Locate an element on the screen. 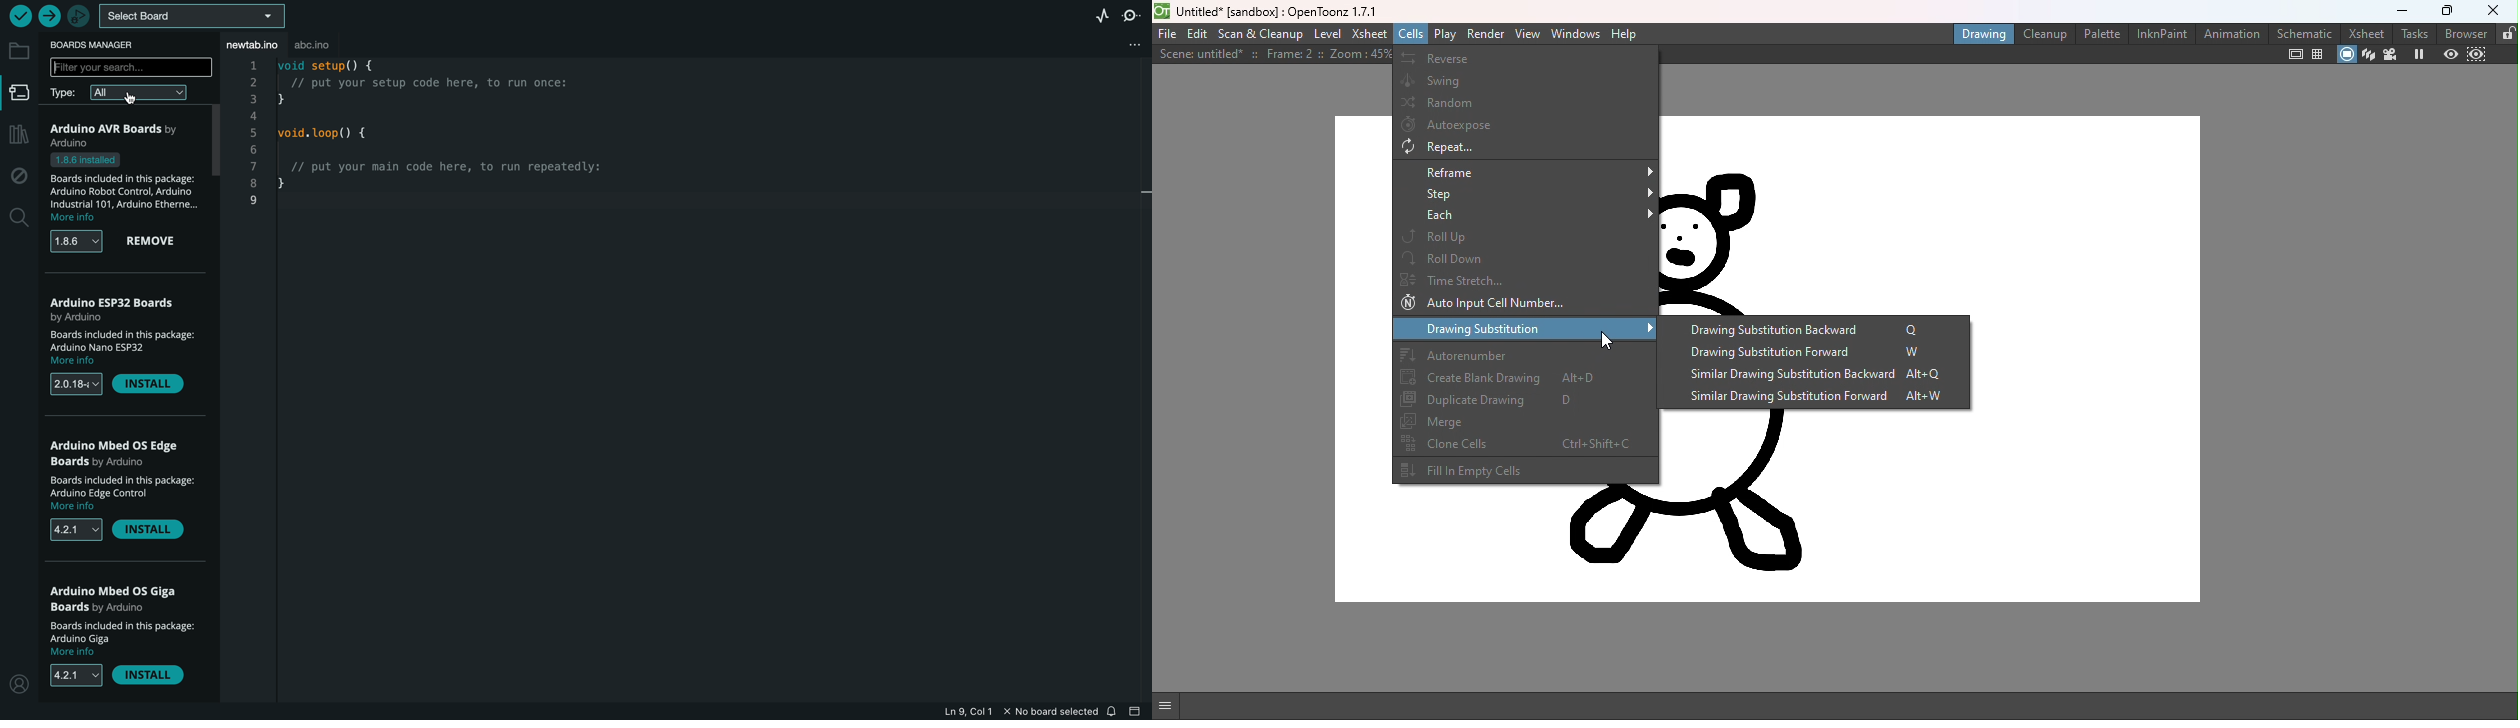  file settings is located at coordinates (1120, 46).